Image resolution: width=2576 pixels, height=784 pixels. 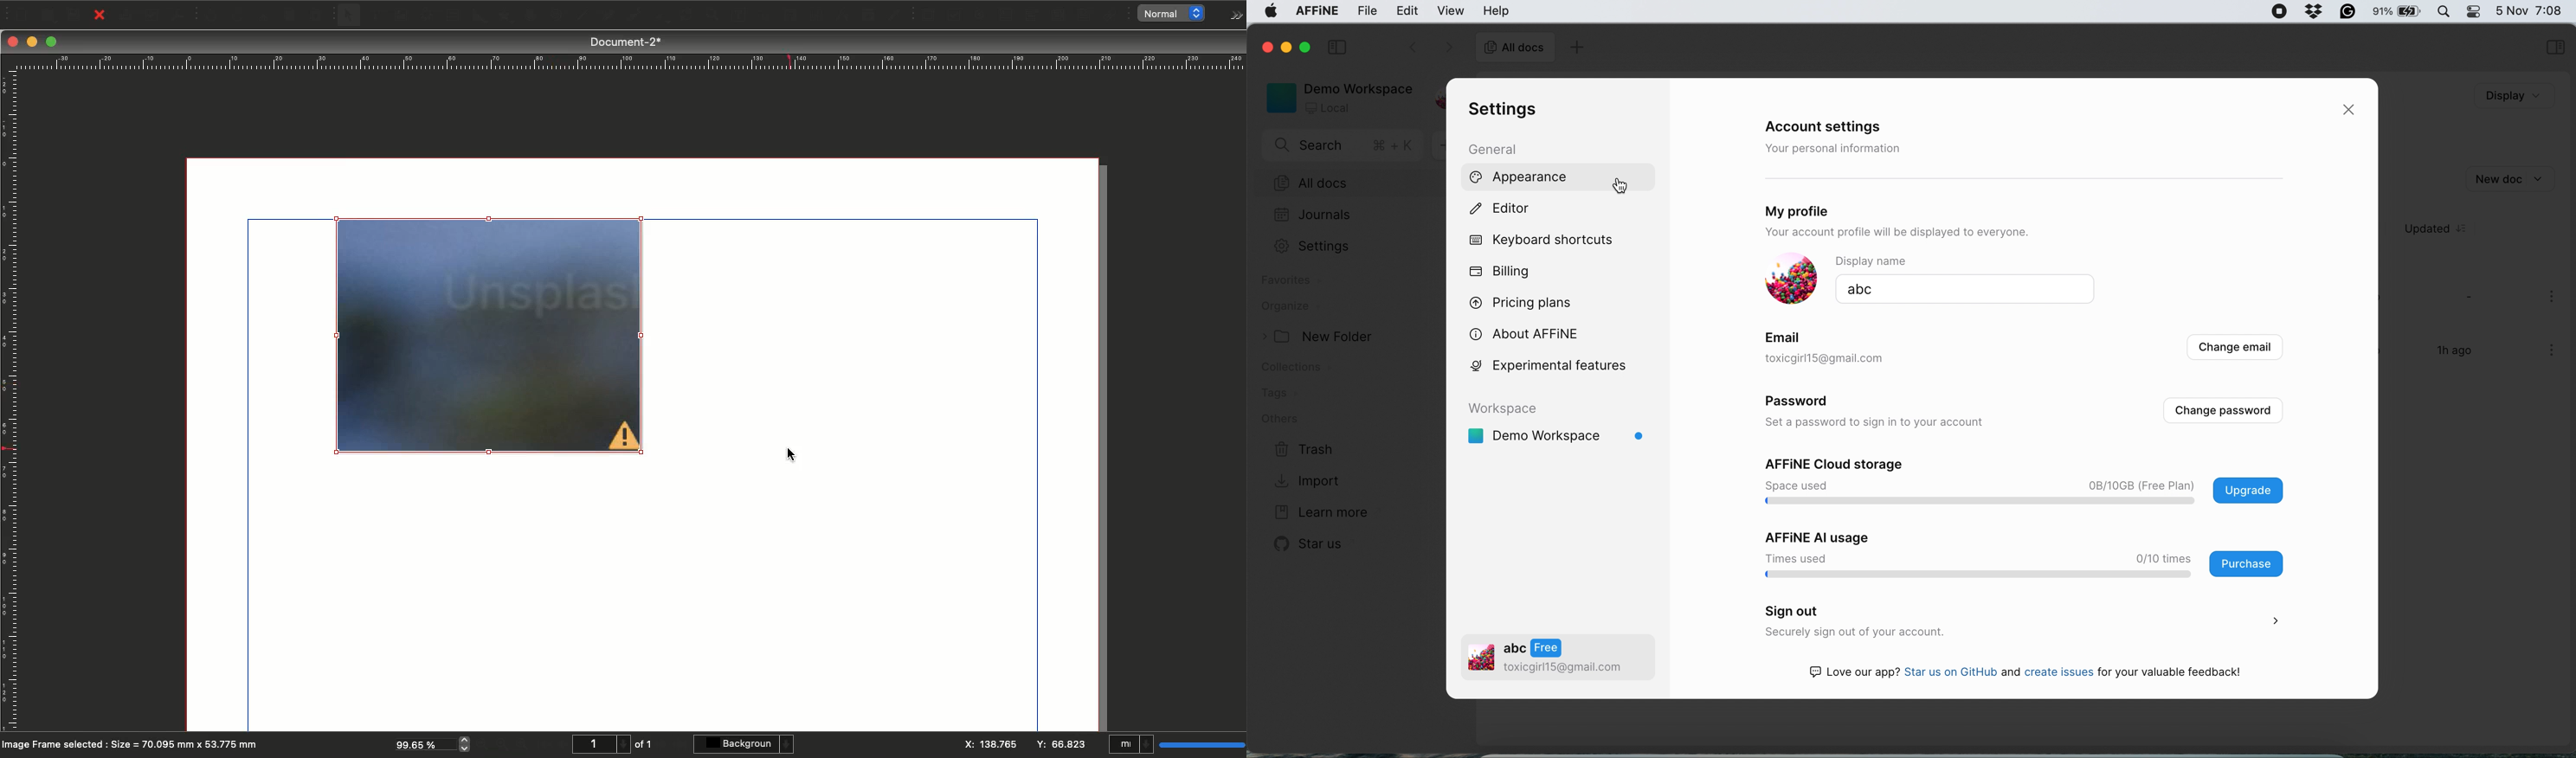 What do you see at coordinates (659, 18) in the screenshot?
I see `Rotate item` at bounding box center [659, 18].